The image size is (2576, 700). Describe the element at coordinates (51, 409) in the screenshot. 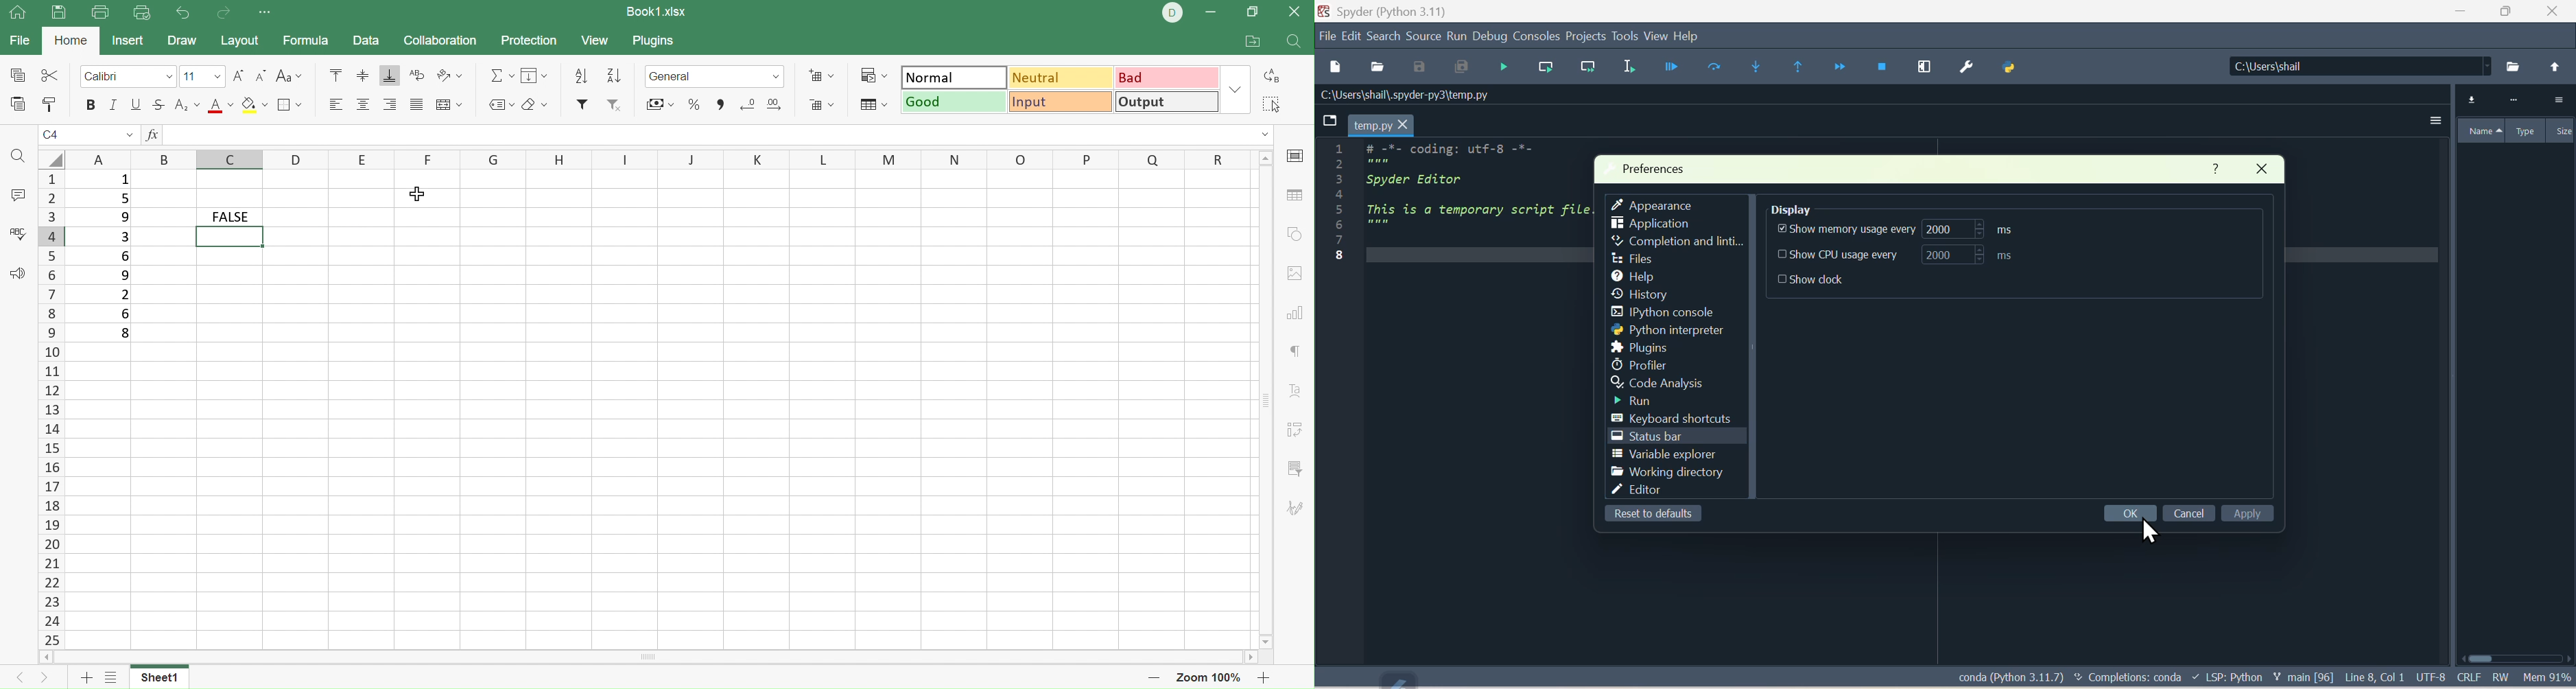

I see `Row names` at that location.